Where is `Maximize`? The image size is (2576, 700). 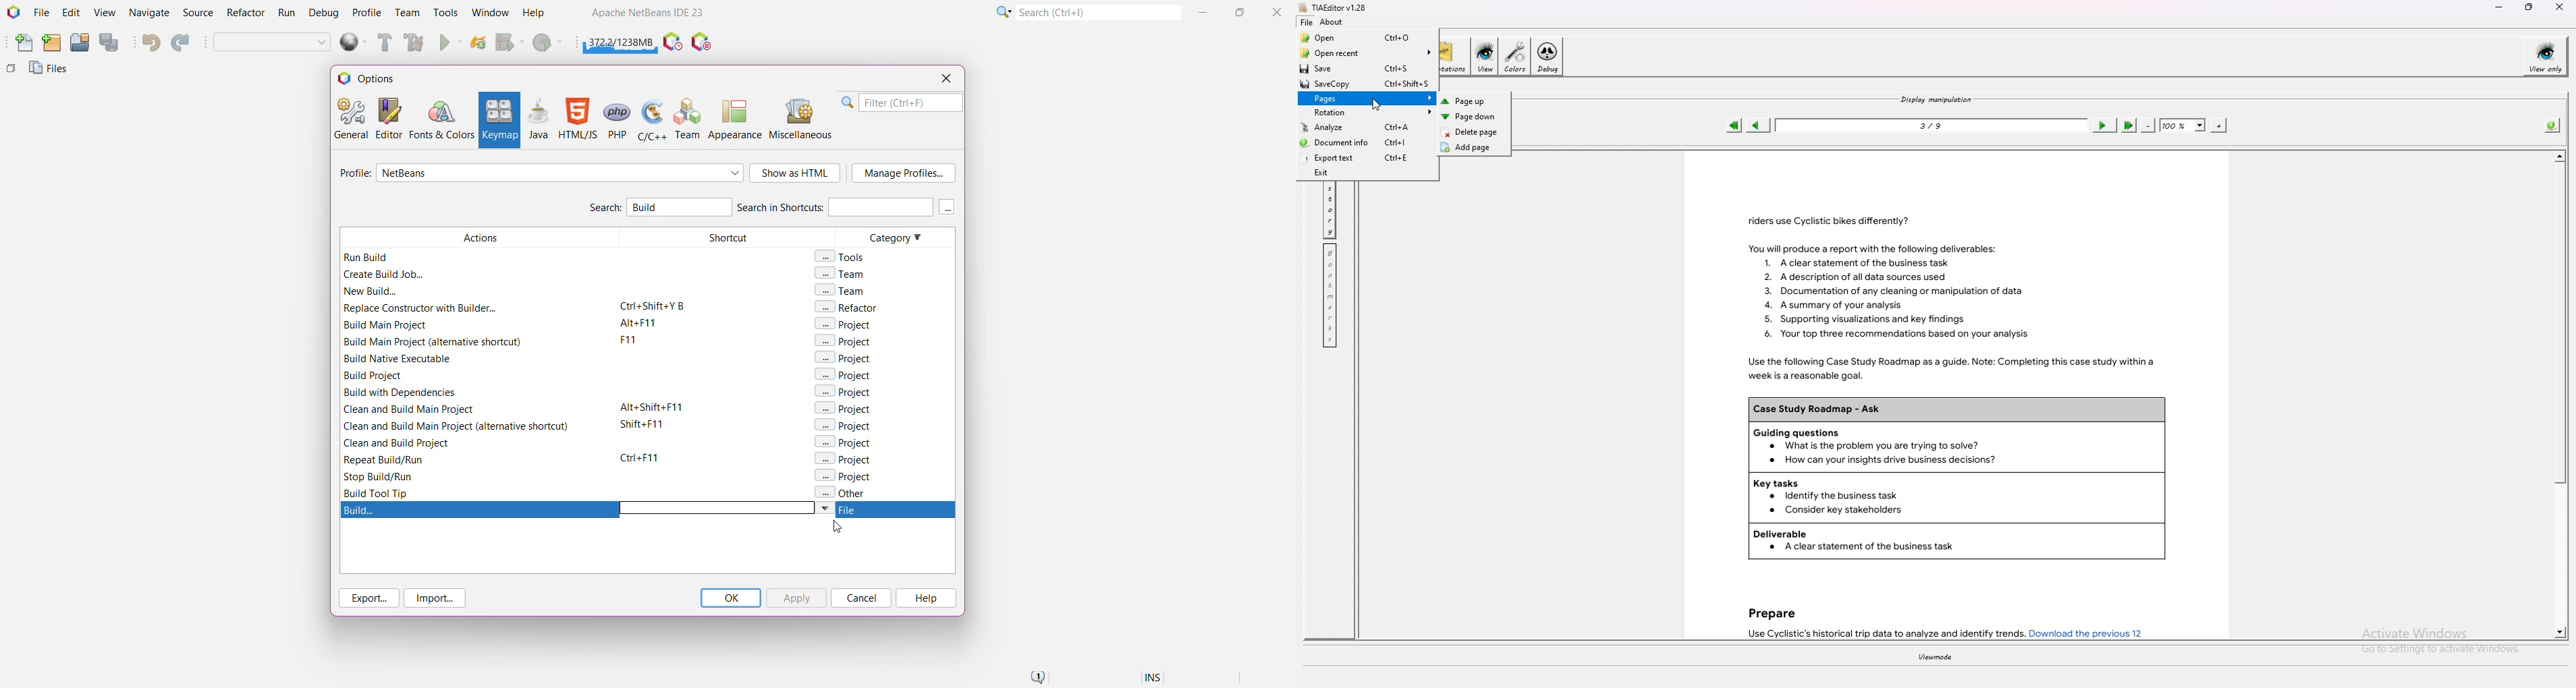
Maximize is located at coordinates (1242, 11).